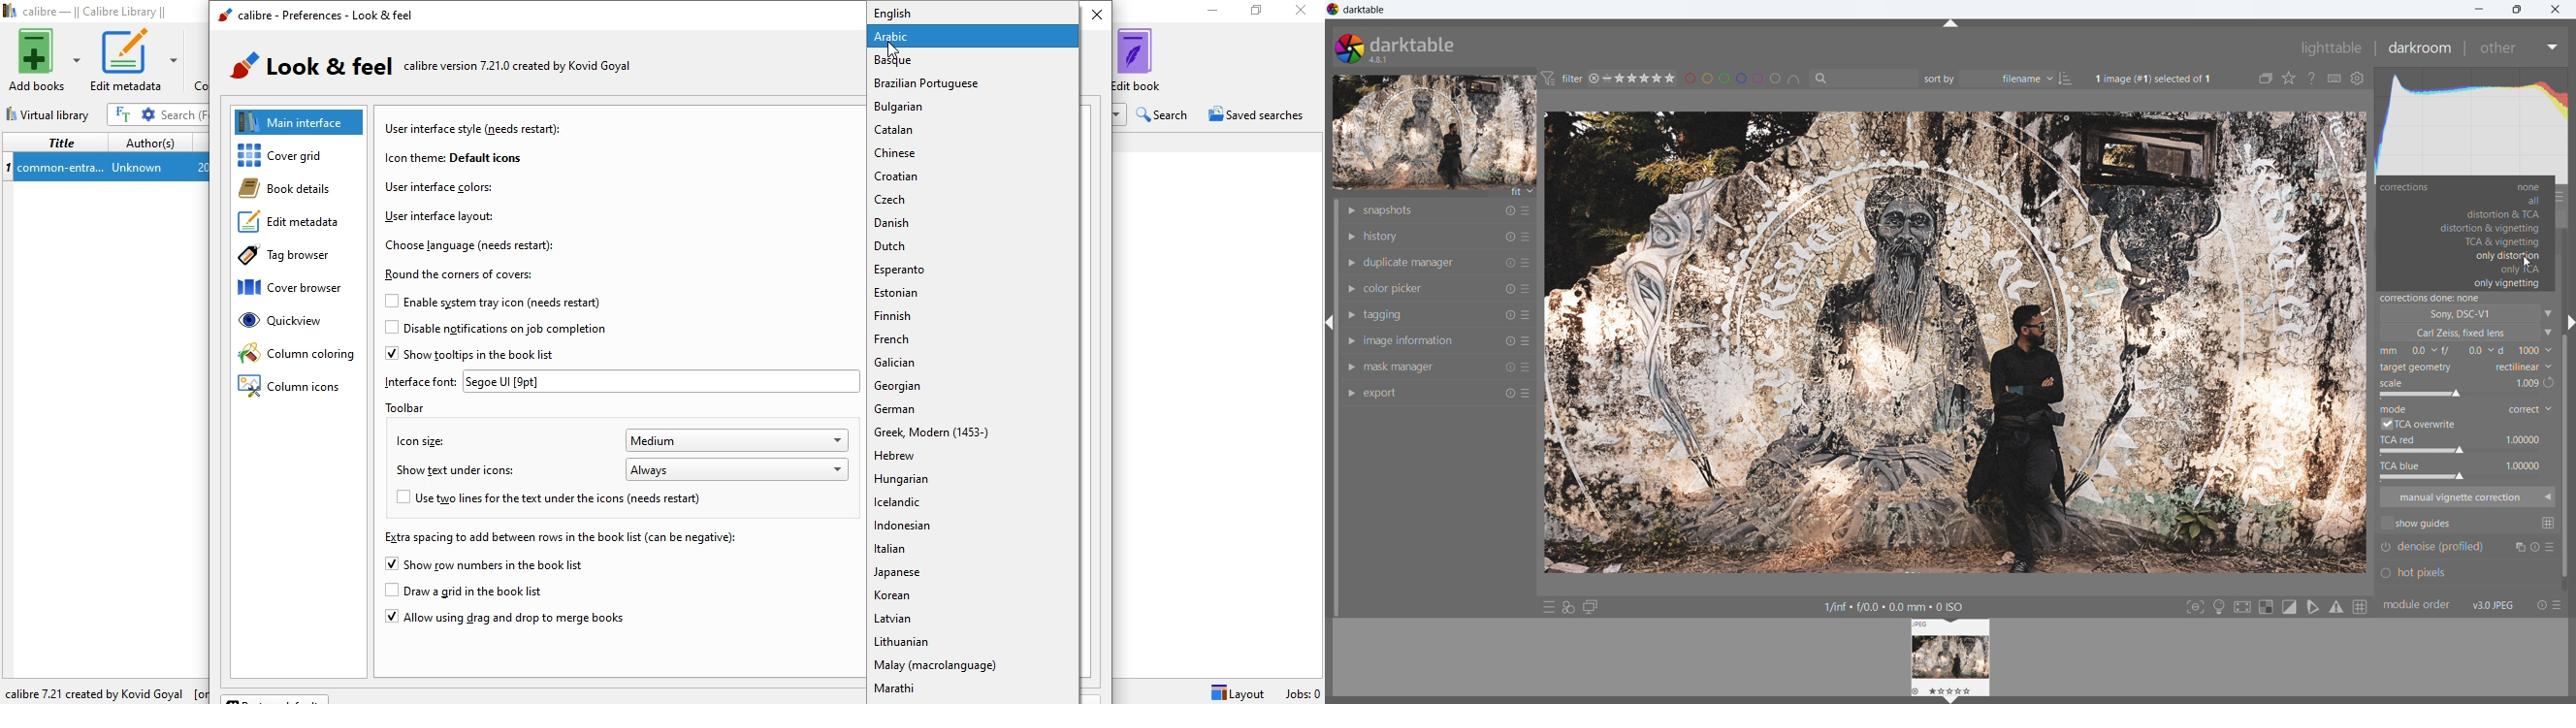 The height and width of the screenshot is (728, 2576). I want to click on history, so click(1382, 236).